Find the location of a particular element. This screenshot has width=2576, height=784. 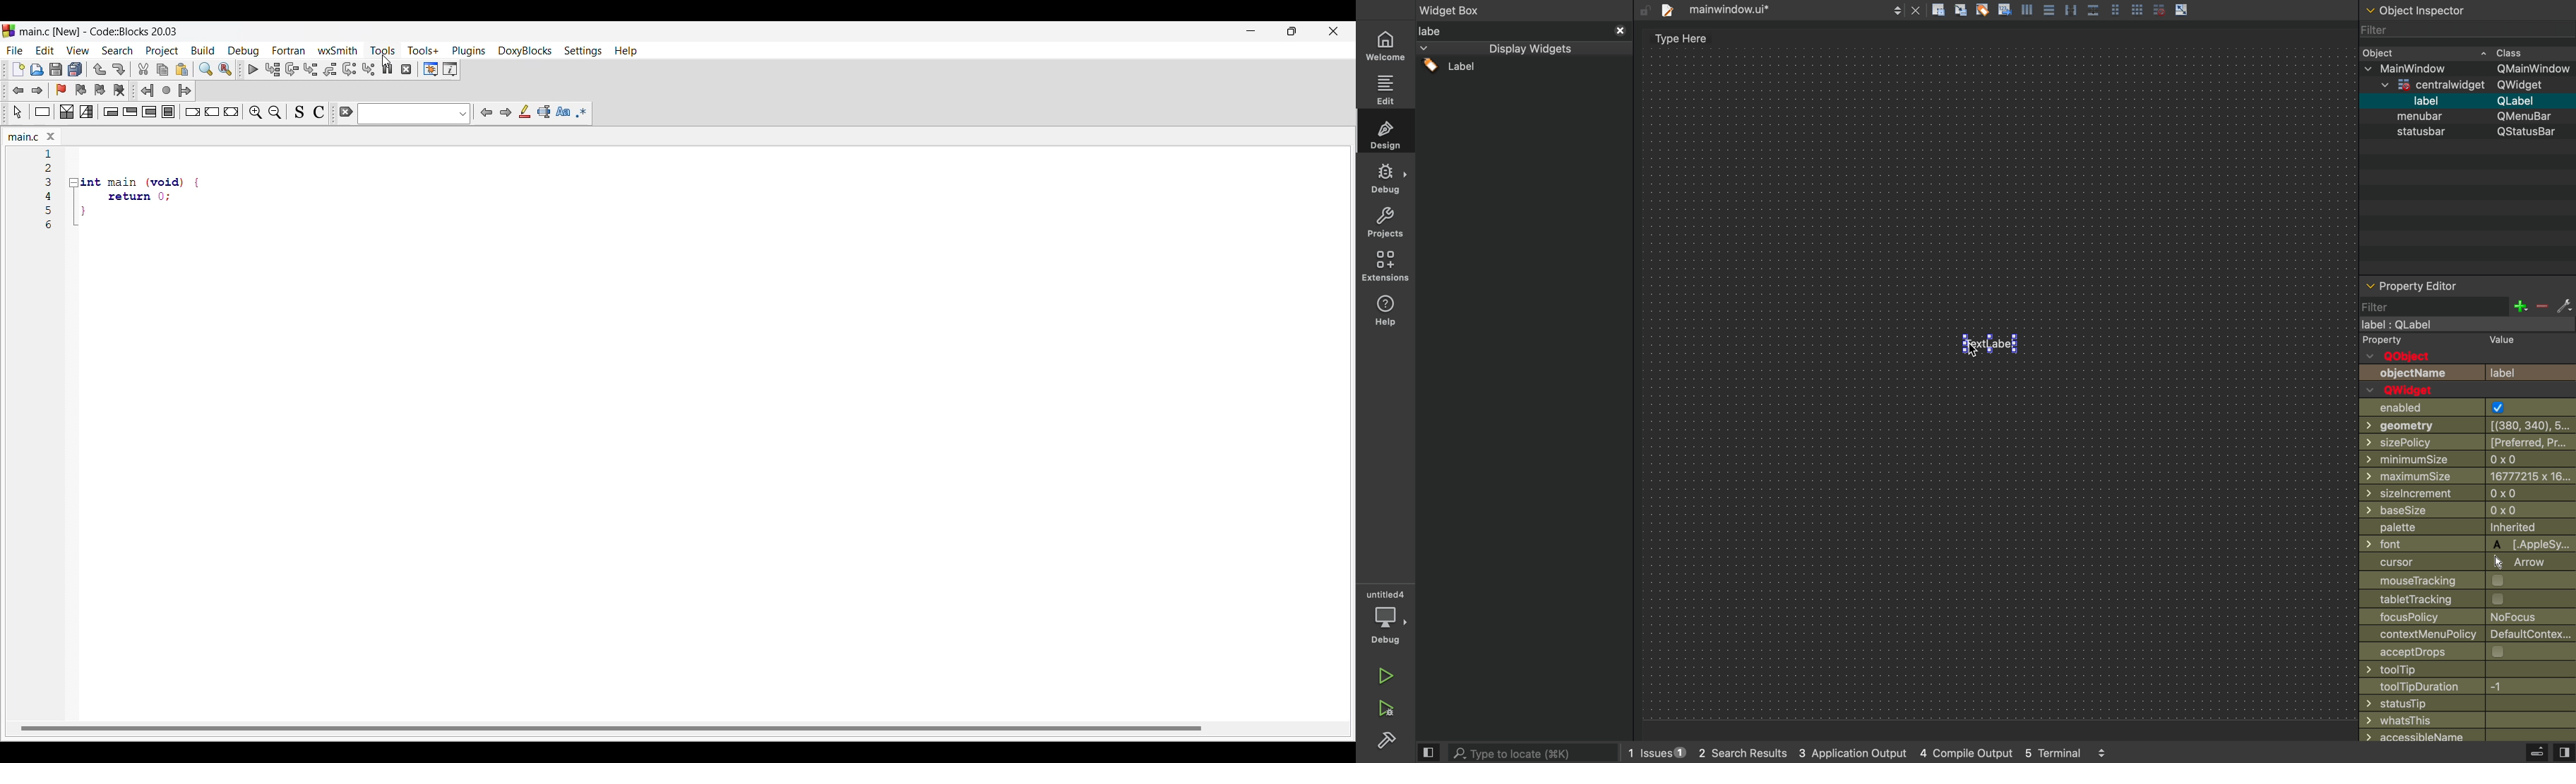

projects is located at coordinates (1384, 223).